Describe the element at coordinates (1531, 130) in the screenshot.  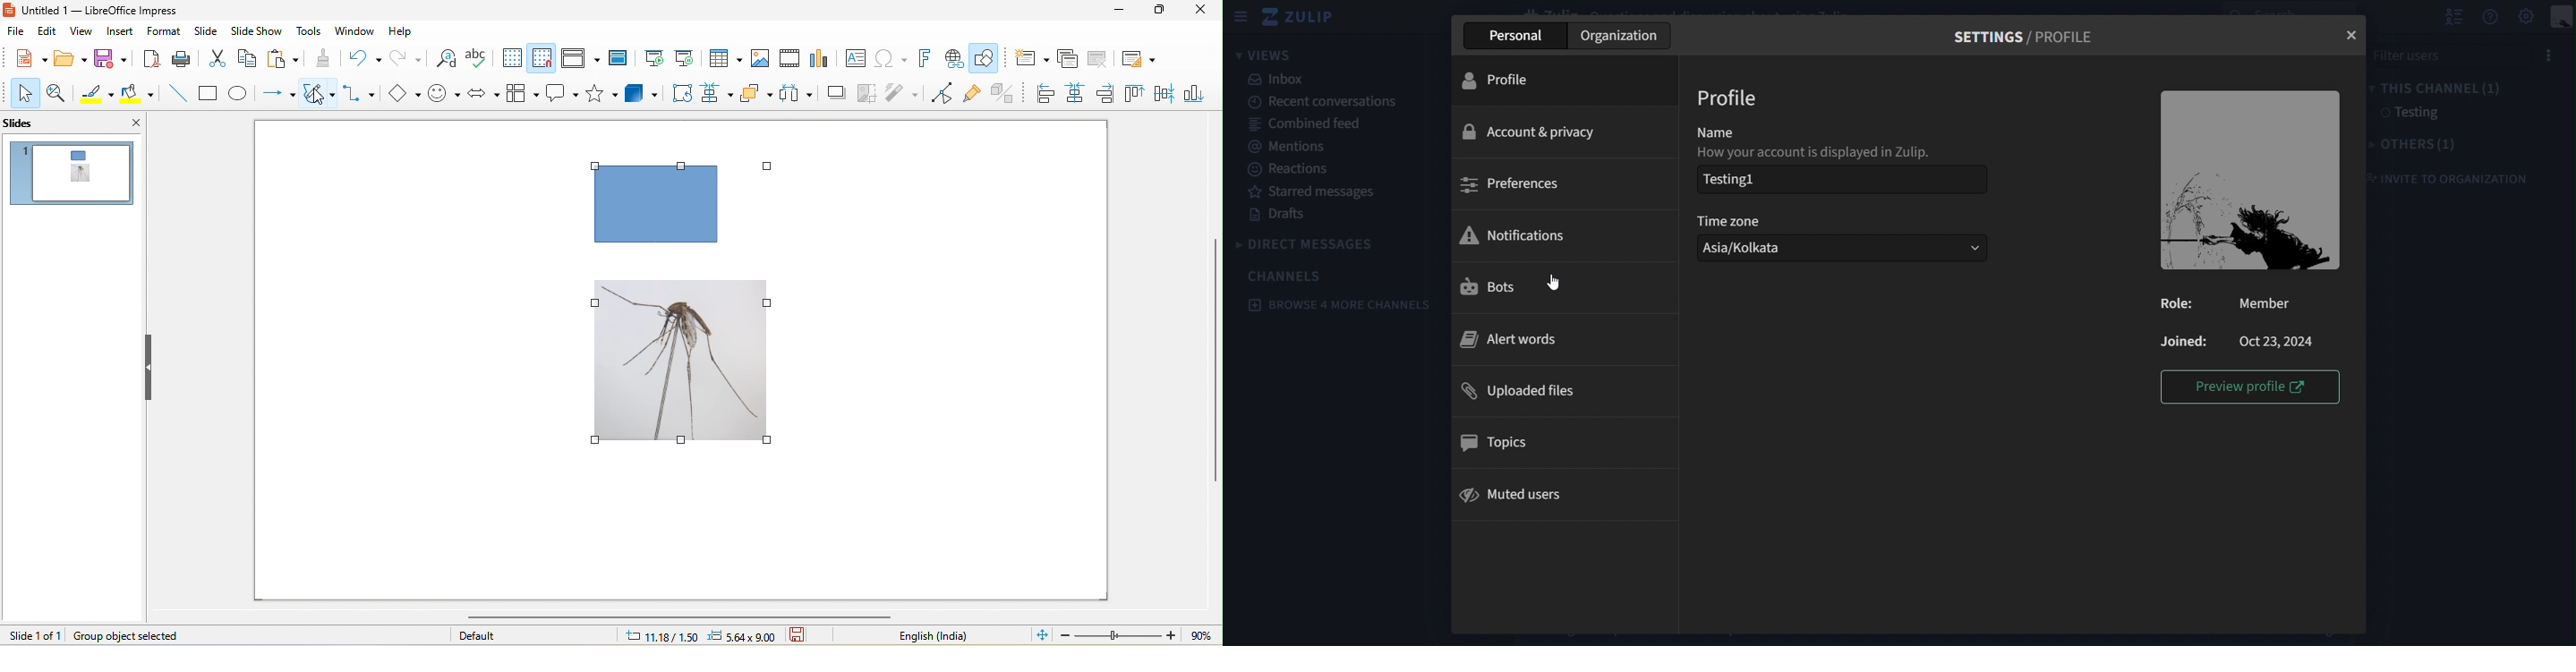
I see `account & privacy` at that location.